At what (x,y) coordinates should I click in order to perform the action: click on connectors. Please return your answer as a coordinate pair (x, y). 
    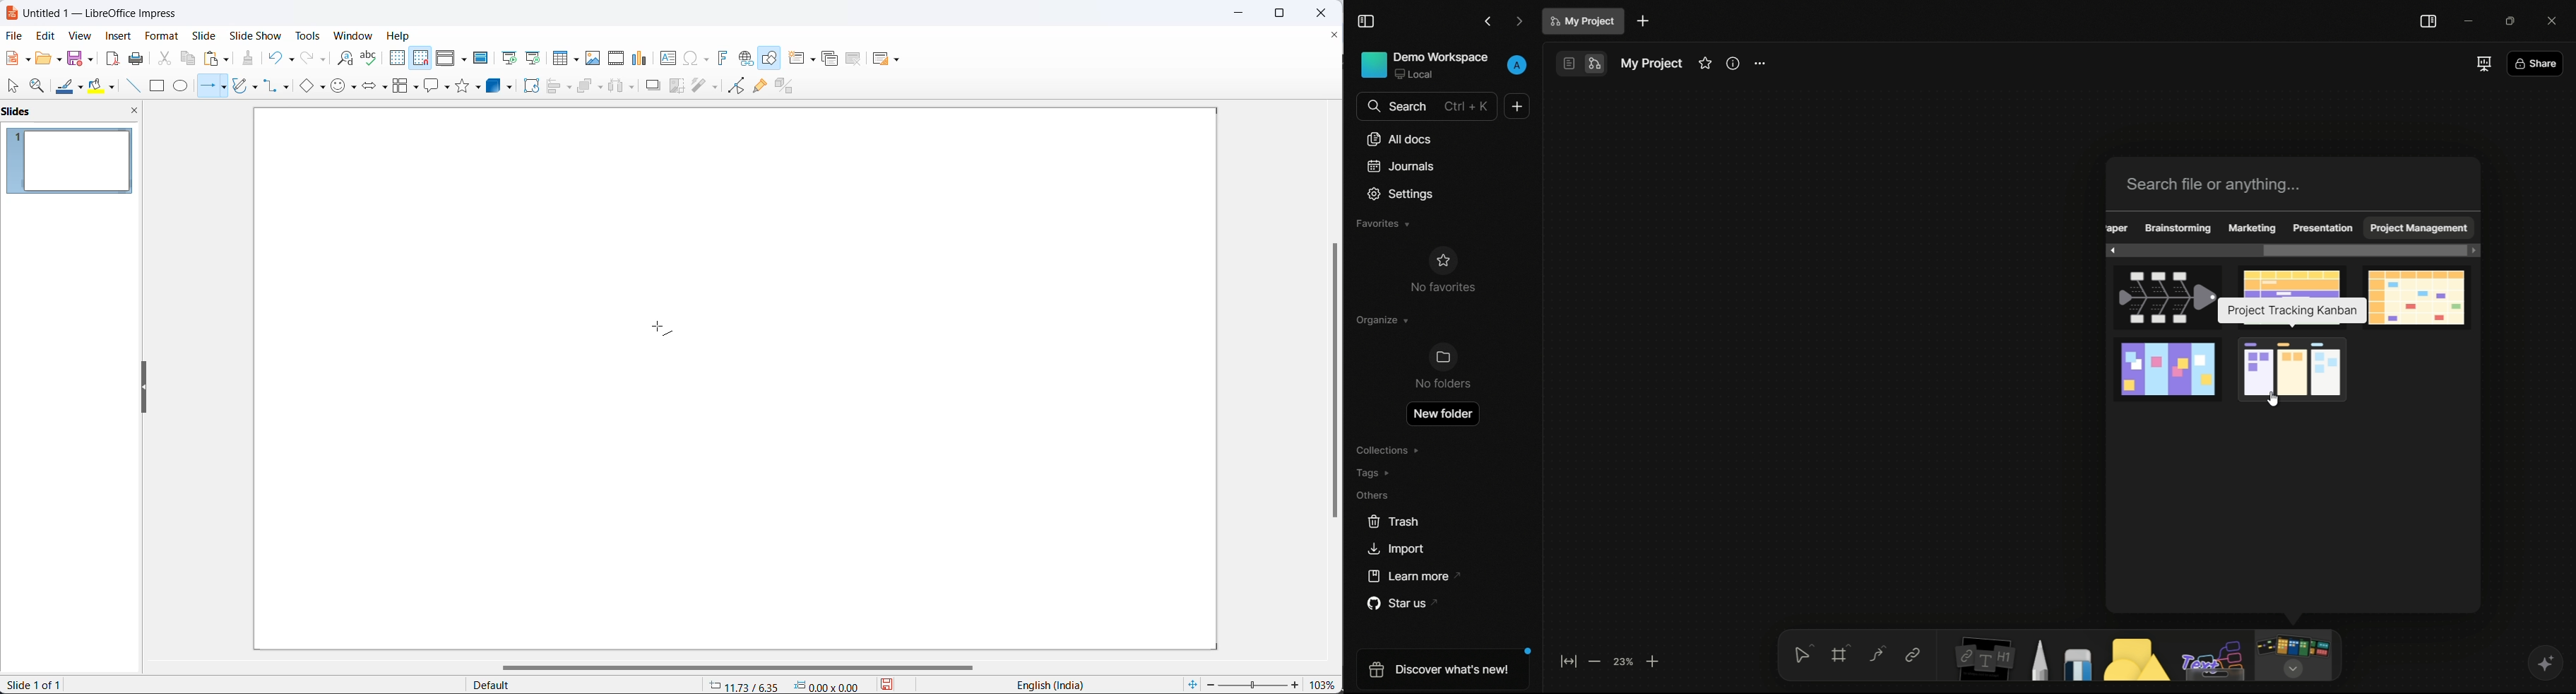
    Looking at the image, I should click on (279, 87).